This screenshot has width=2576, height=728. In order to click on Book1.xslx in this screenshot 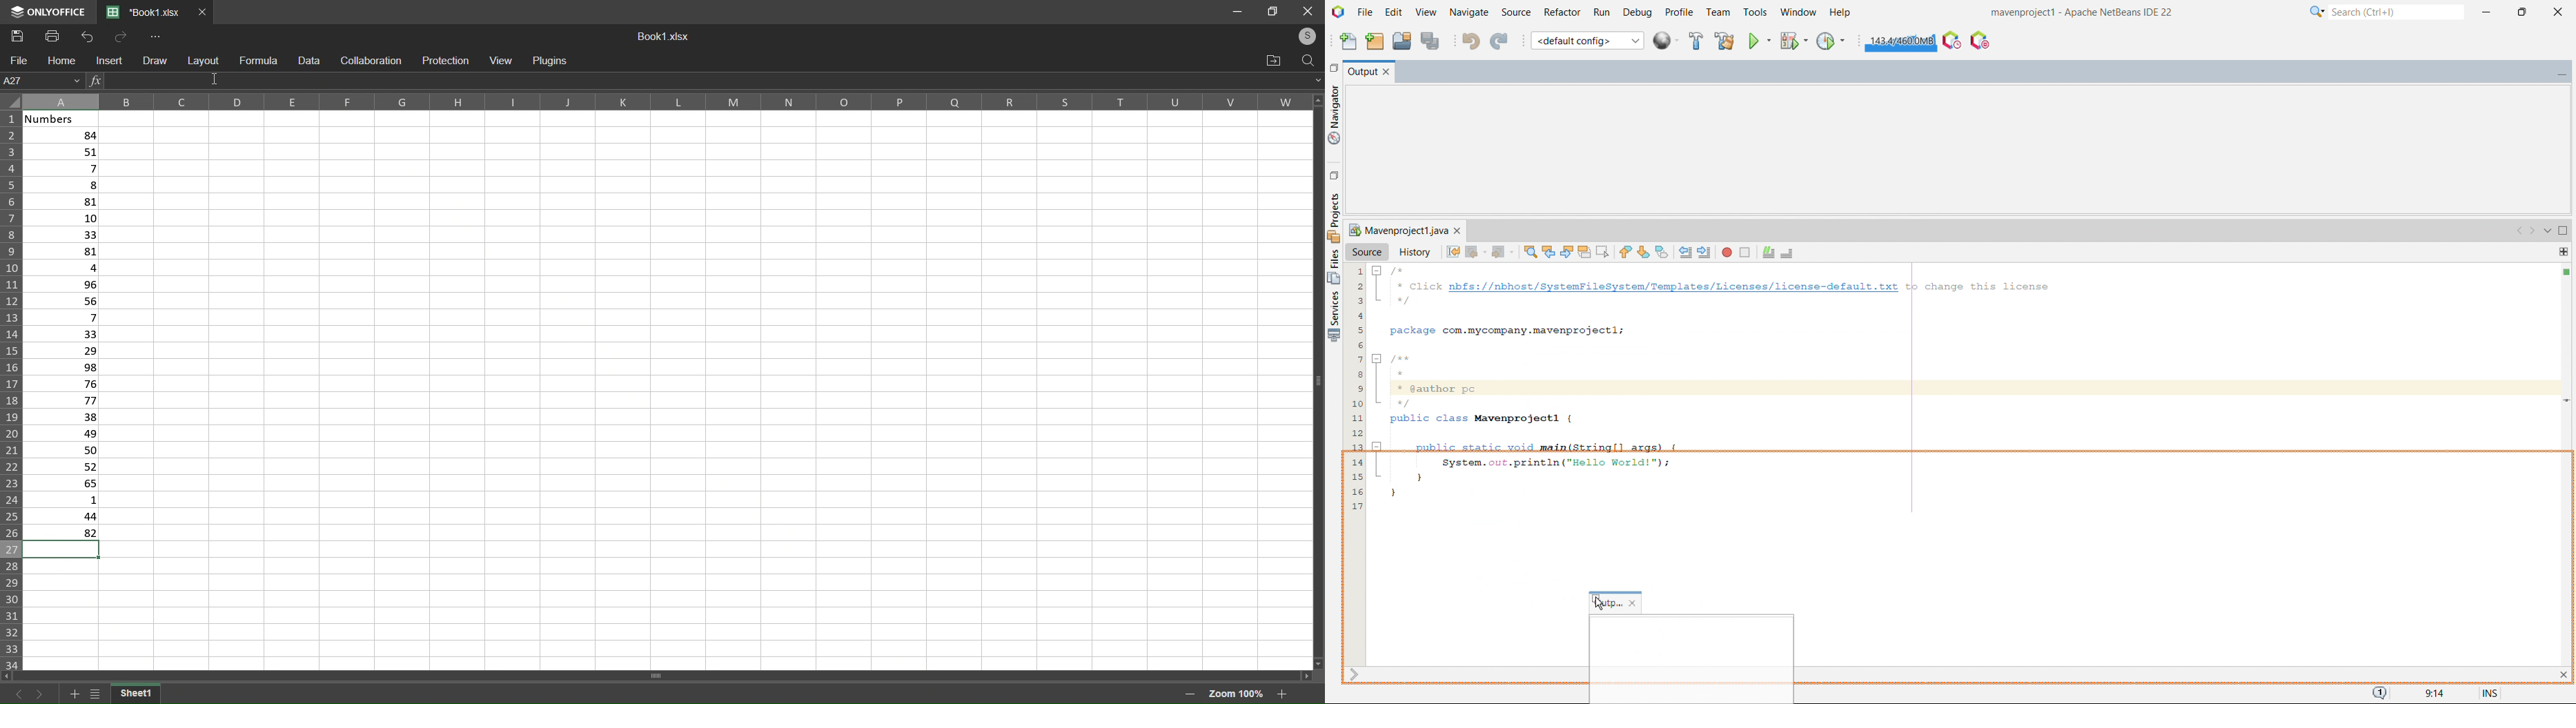, I will do `click(667, 35)`.